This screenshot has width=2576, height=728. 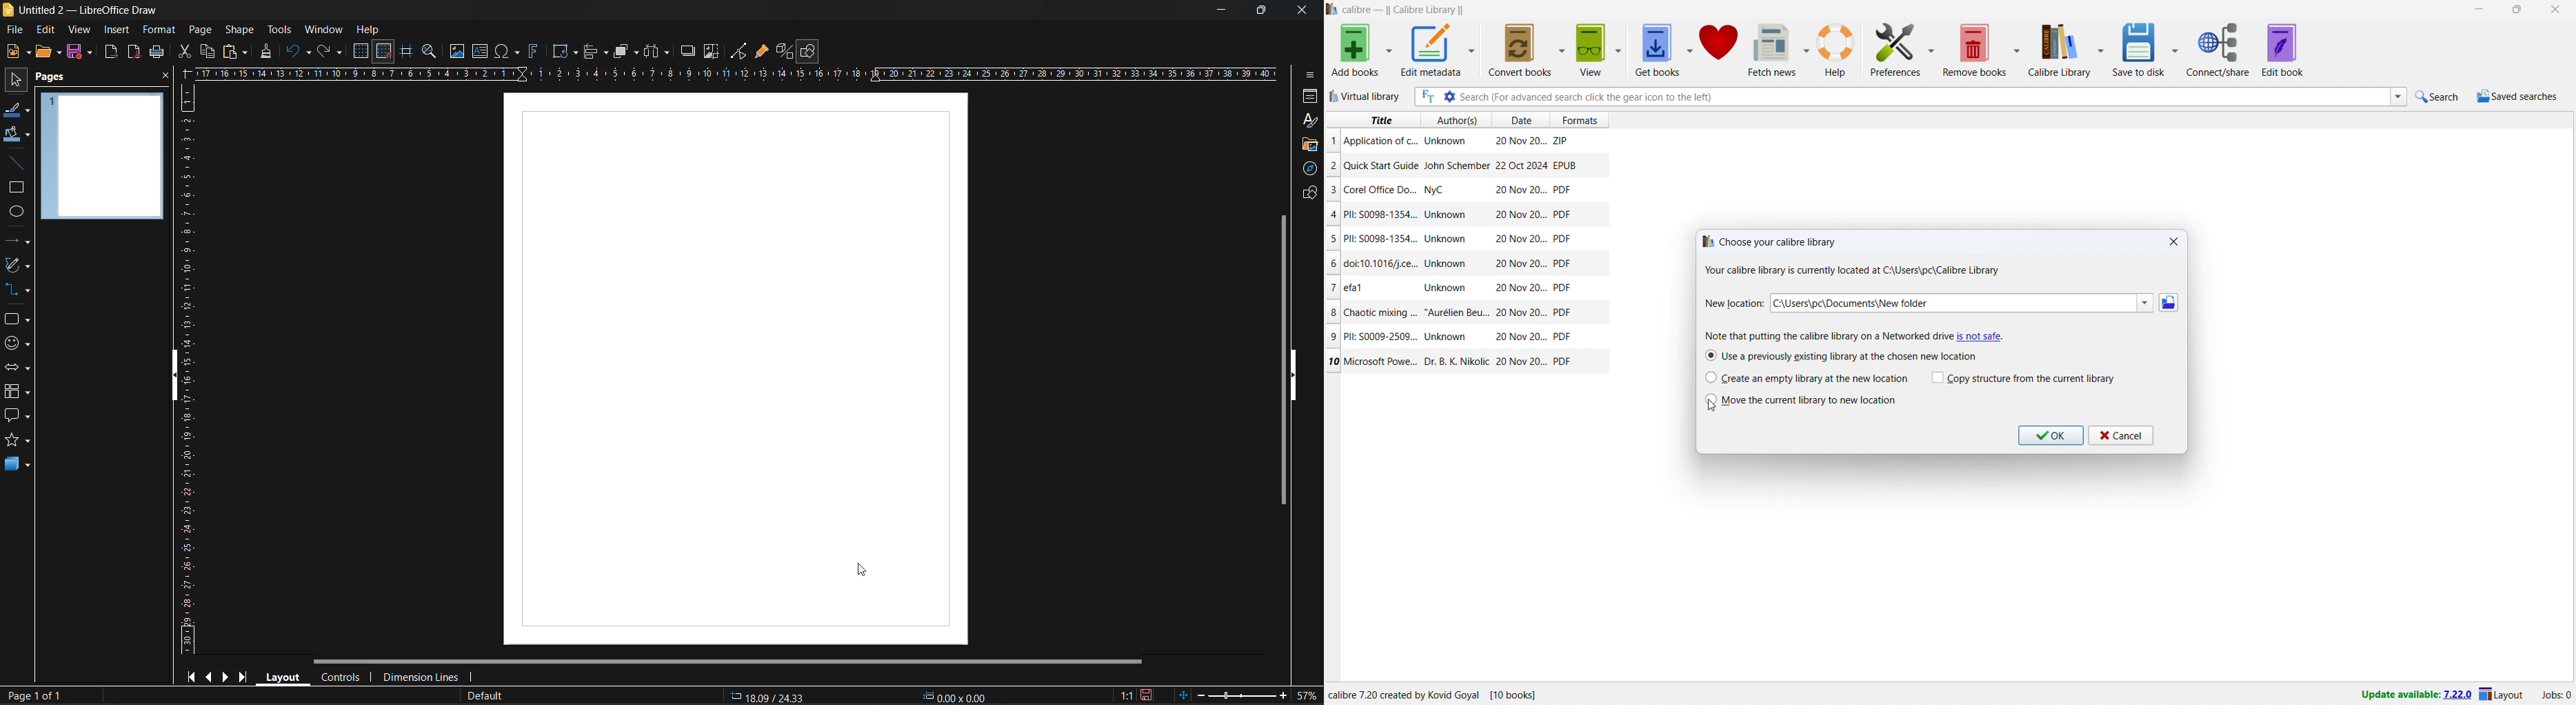 I want to click on first , so click(x=192, y=678).